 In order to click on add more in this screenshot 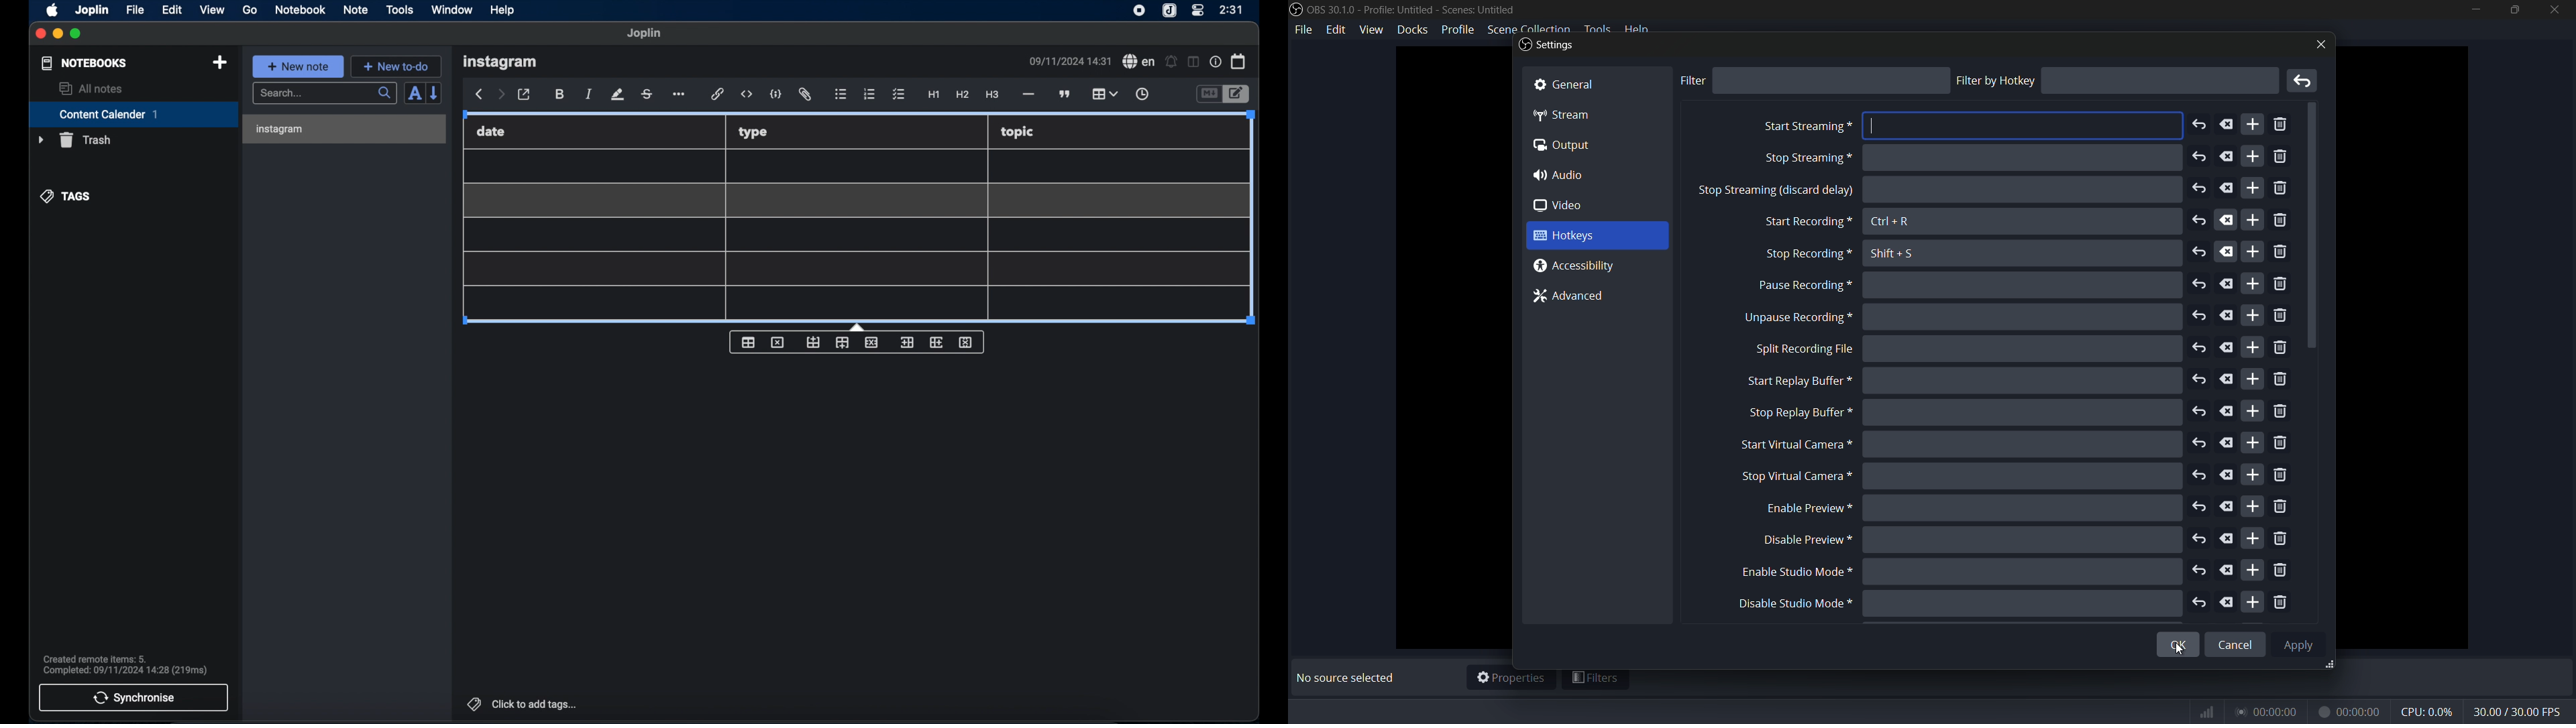, I will do `click(2252, 315)`.